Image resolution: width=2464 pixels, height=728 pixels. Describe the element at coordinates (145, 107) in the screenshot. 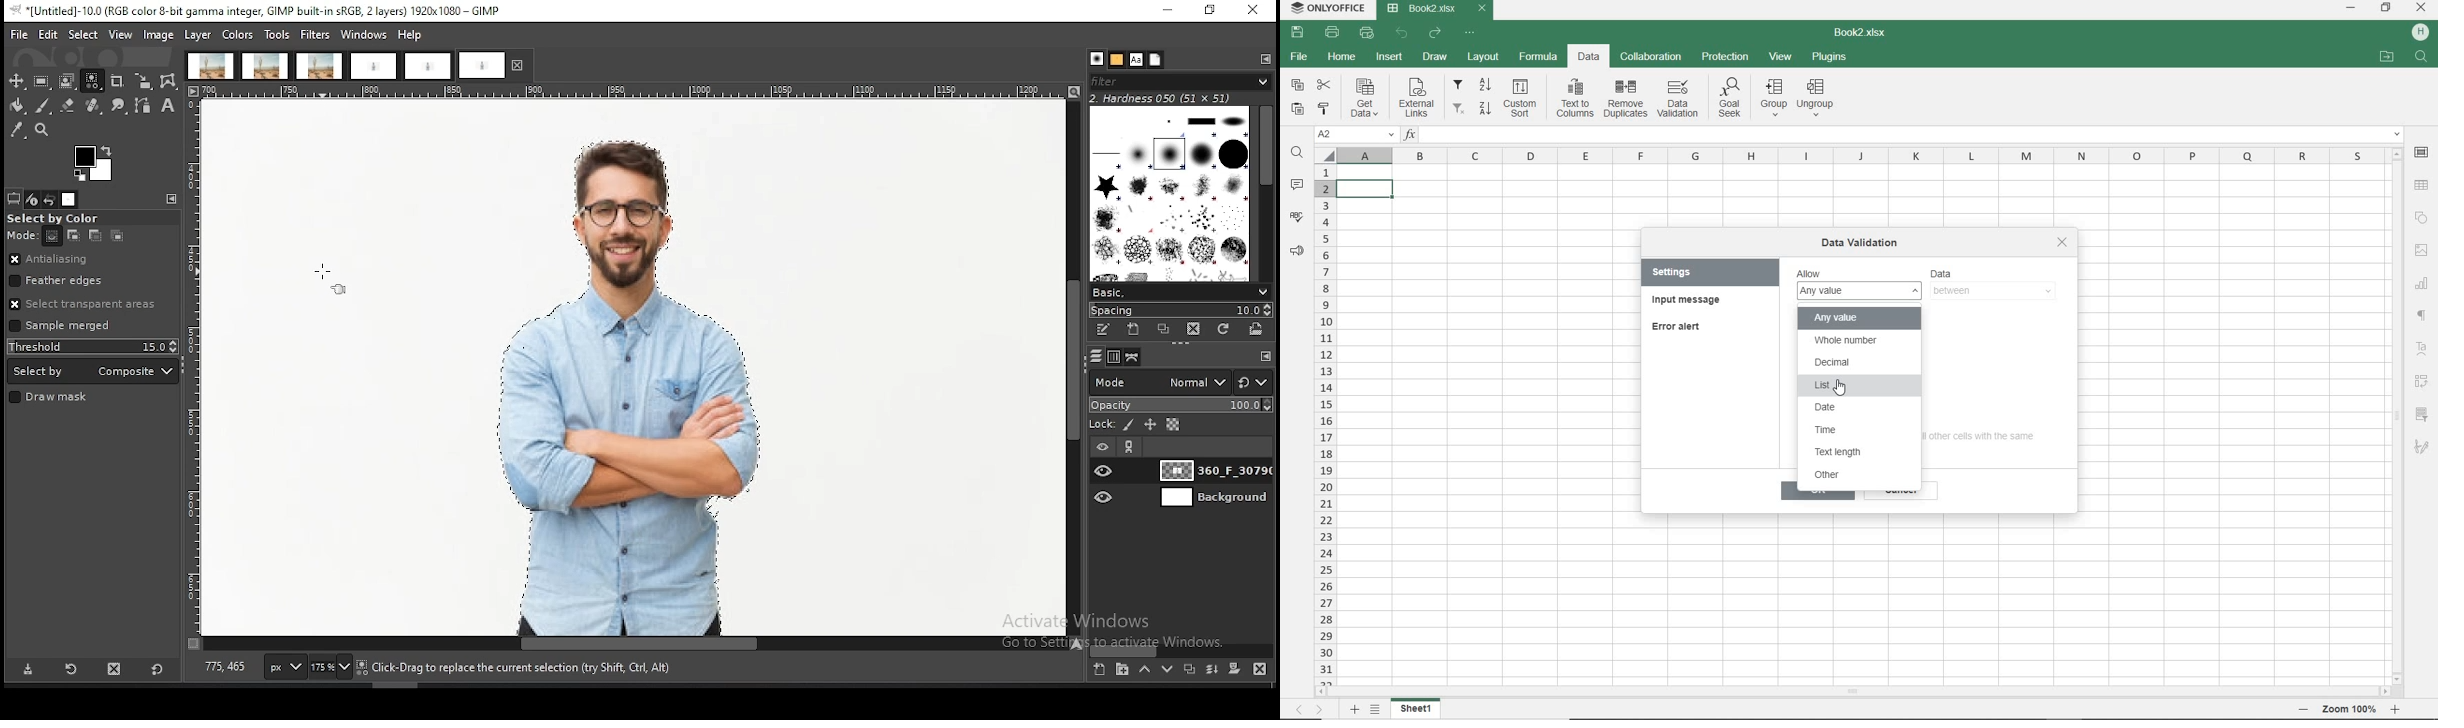

I see `paths tool` at that location.